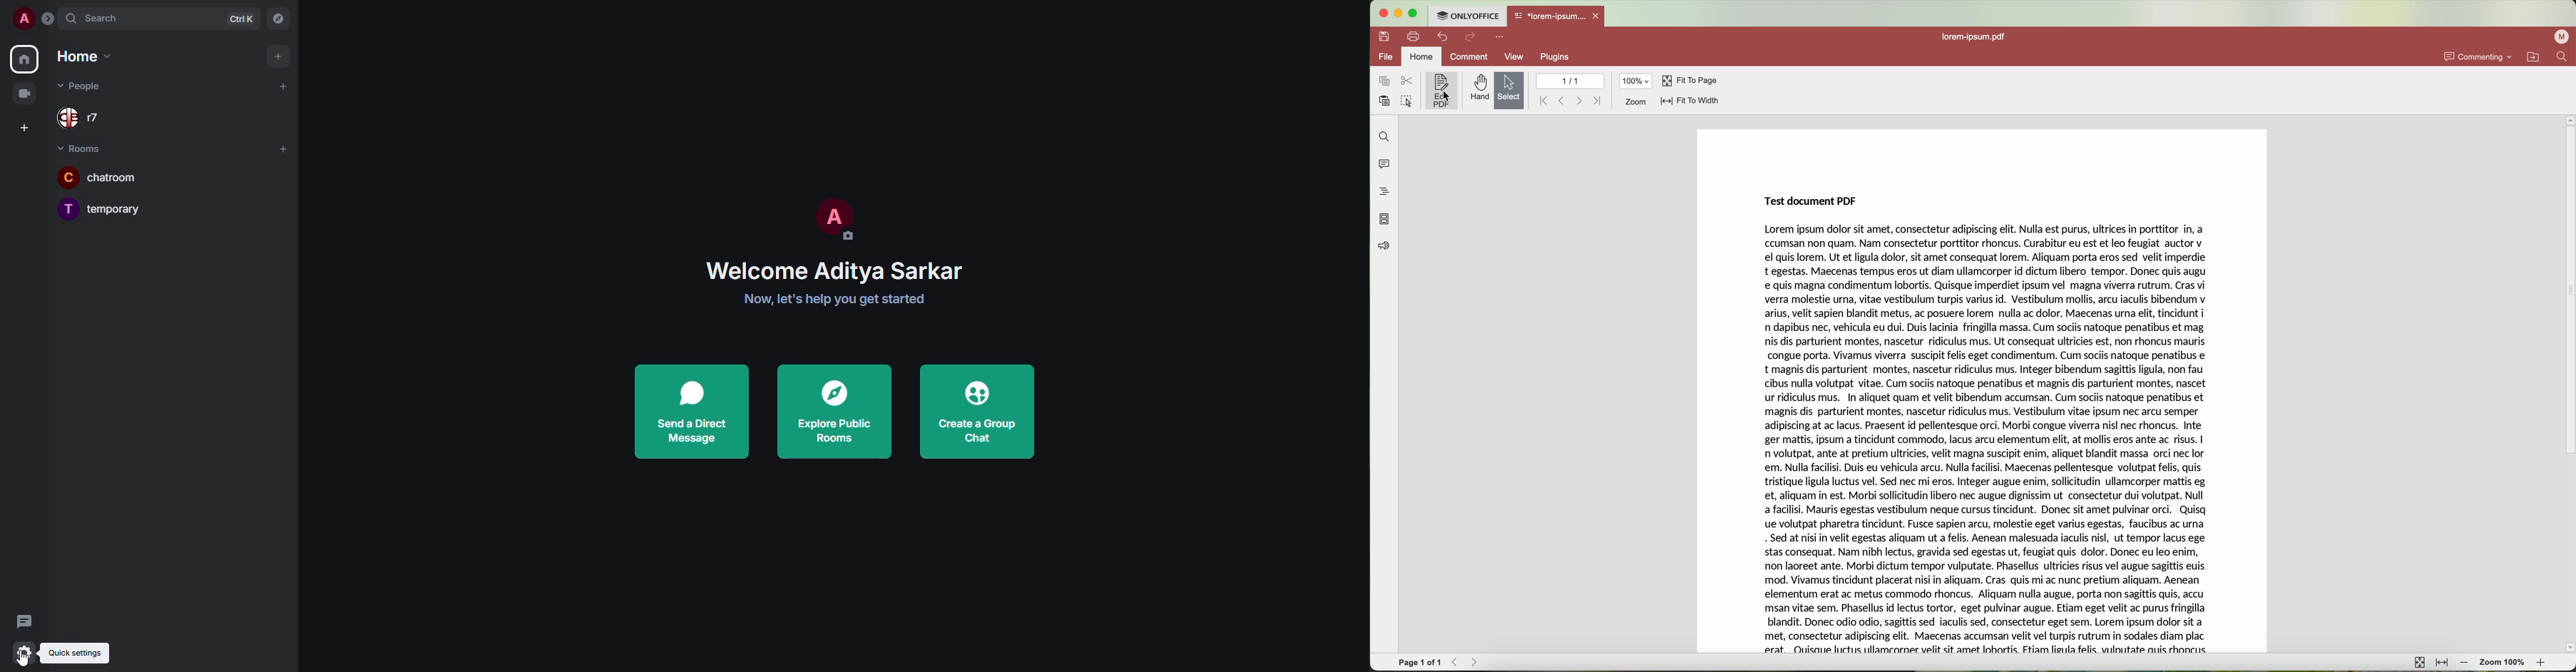  What do you see at coordinates (105, 208) in the screenshot?
I see `temporary` at bounding box center [105, 208].